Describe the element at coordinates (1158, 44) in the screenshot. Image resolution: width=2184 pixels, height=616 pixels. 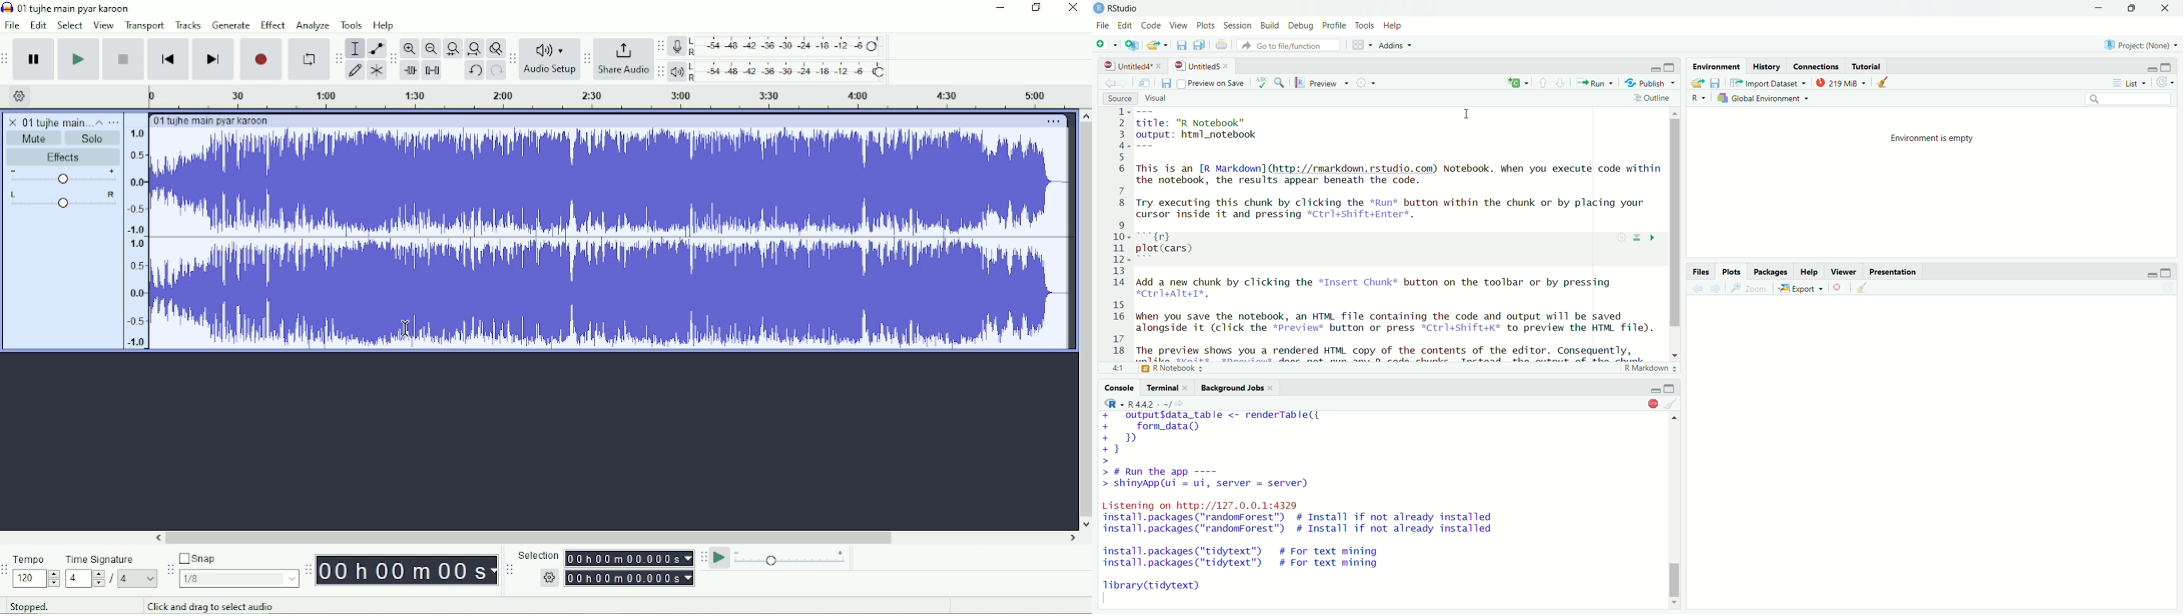
I see `open an existing file` at that location.